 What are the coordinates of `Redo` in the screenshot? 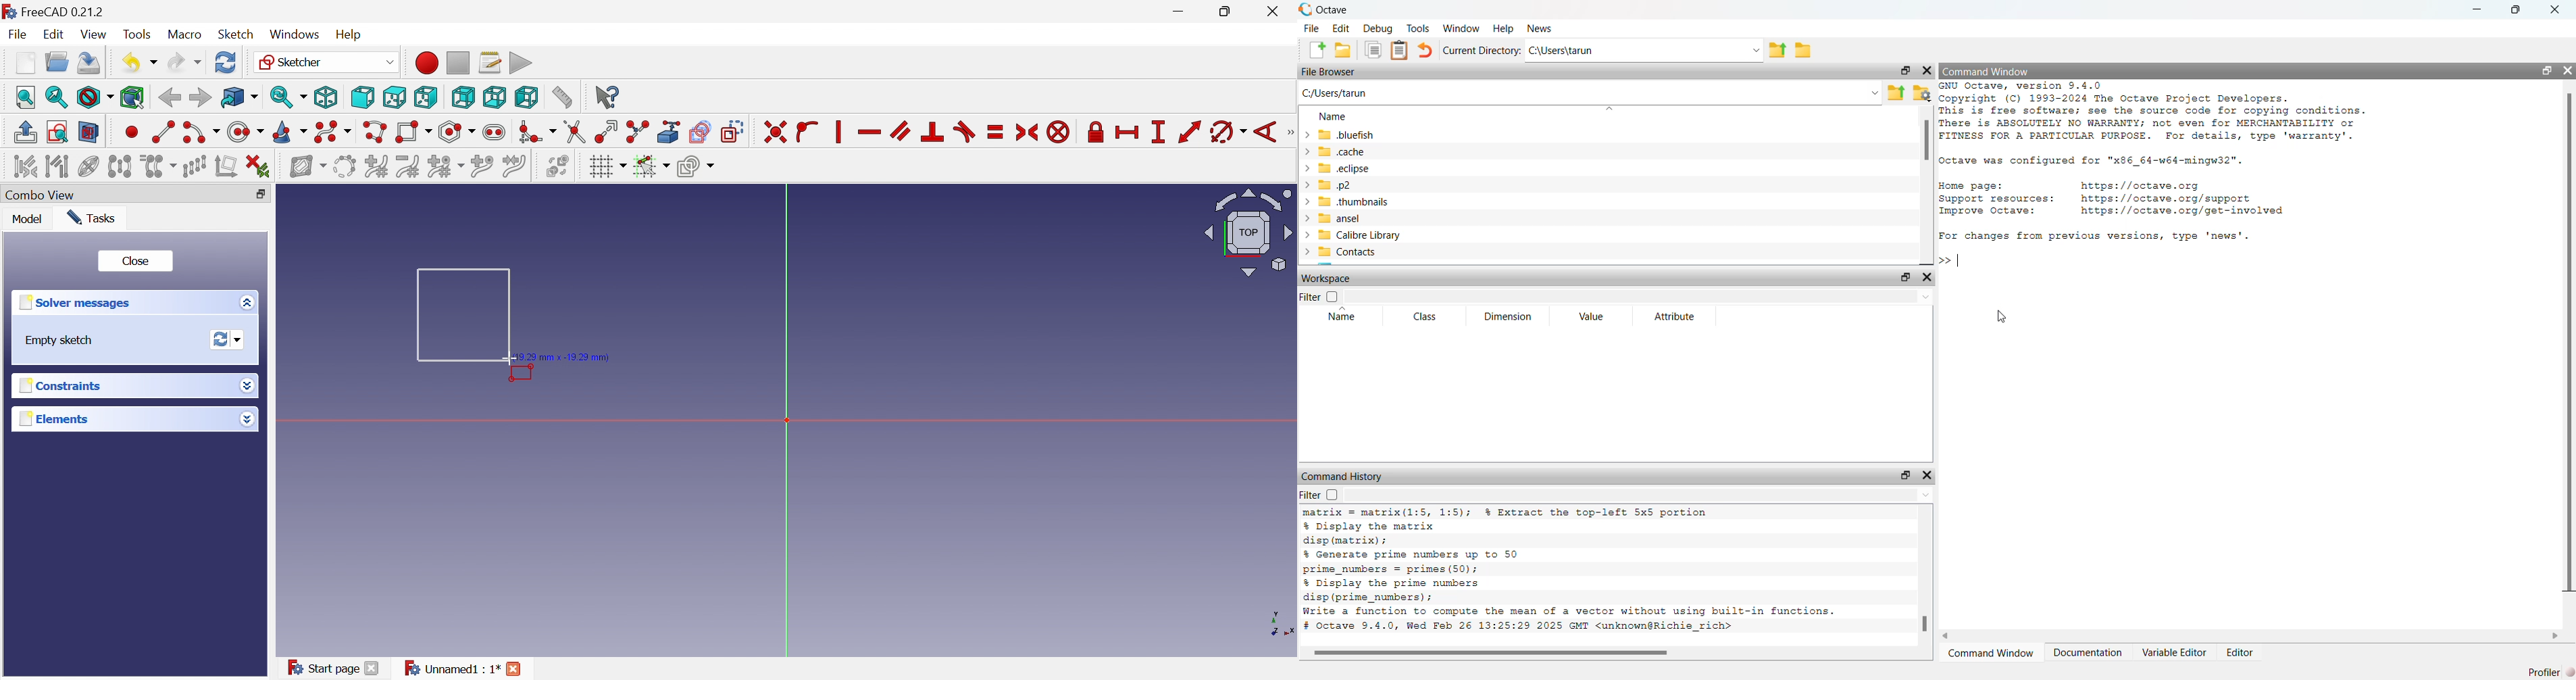 It's located at (184, 63).